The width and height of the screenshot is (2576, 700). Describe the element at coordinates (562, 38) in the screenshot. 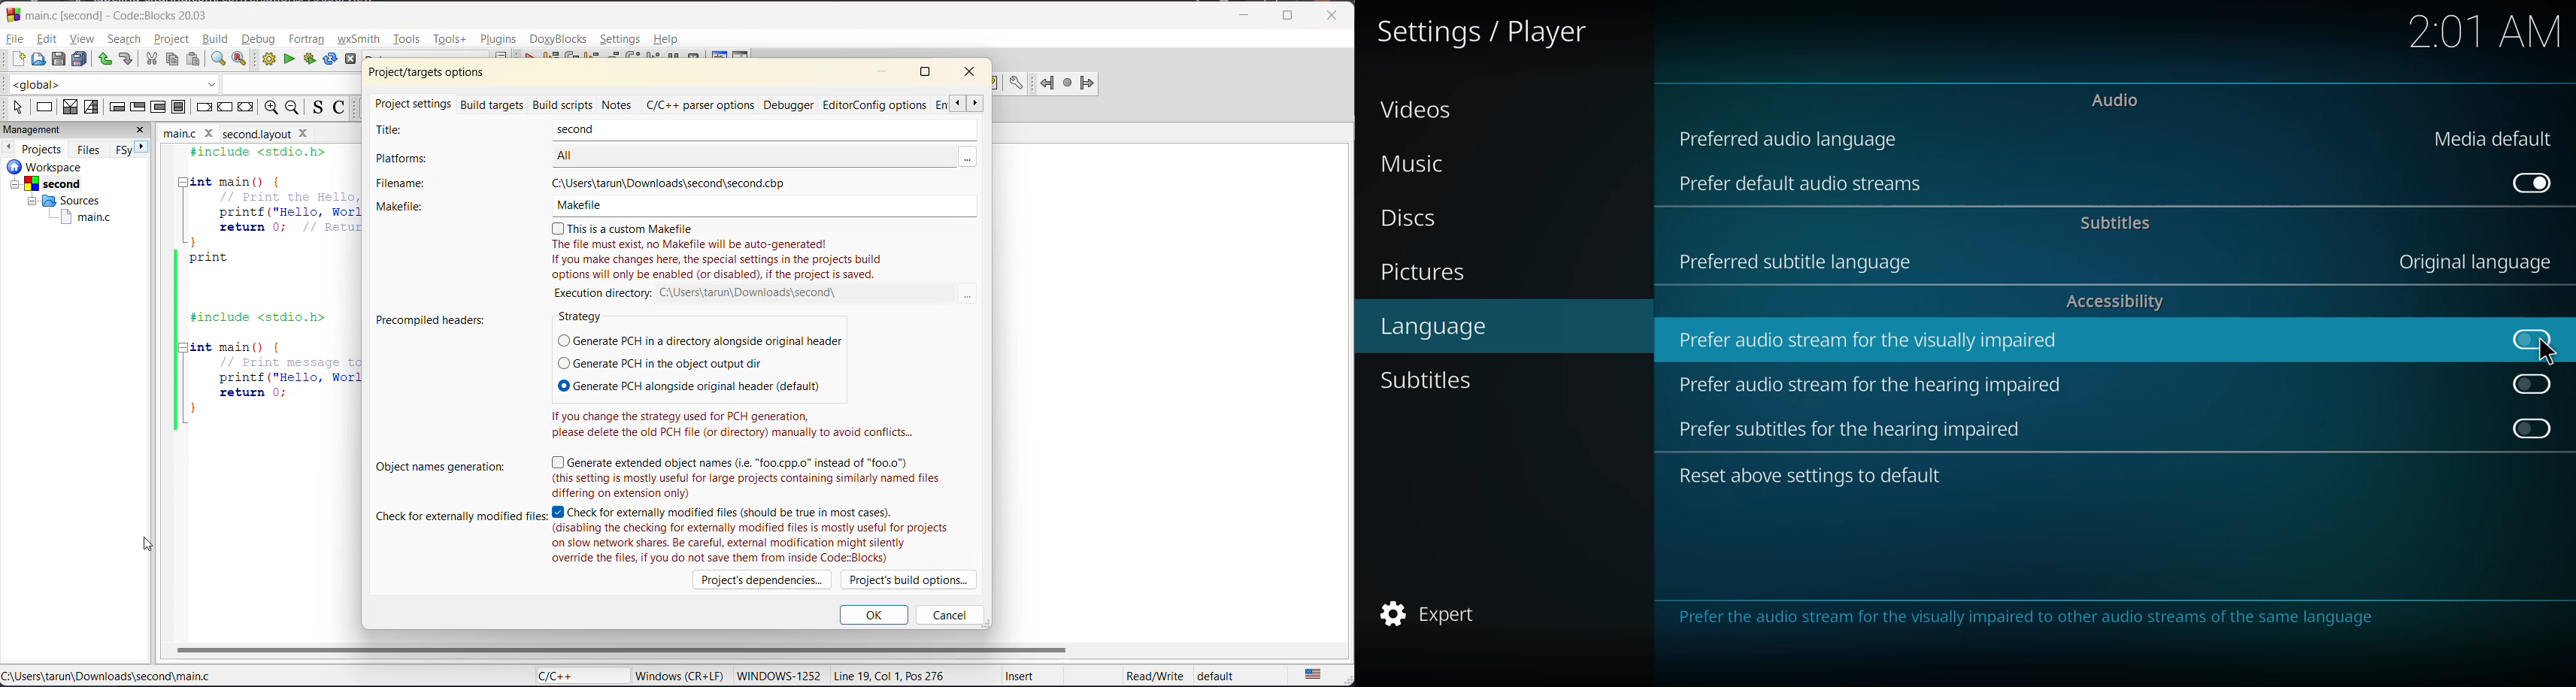

I see `doxyblocks` at that location.